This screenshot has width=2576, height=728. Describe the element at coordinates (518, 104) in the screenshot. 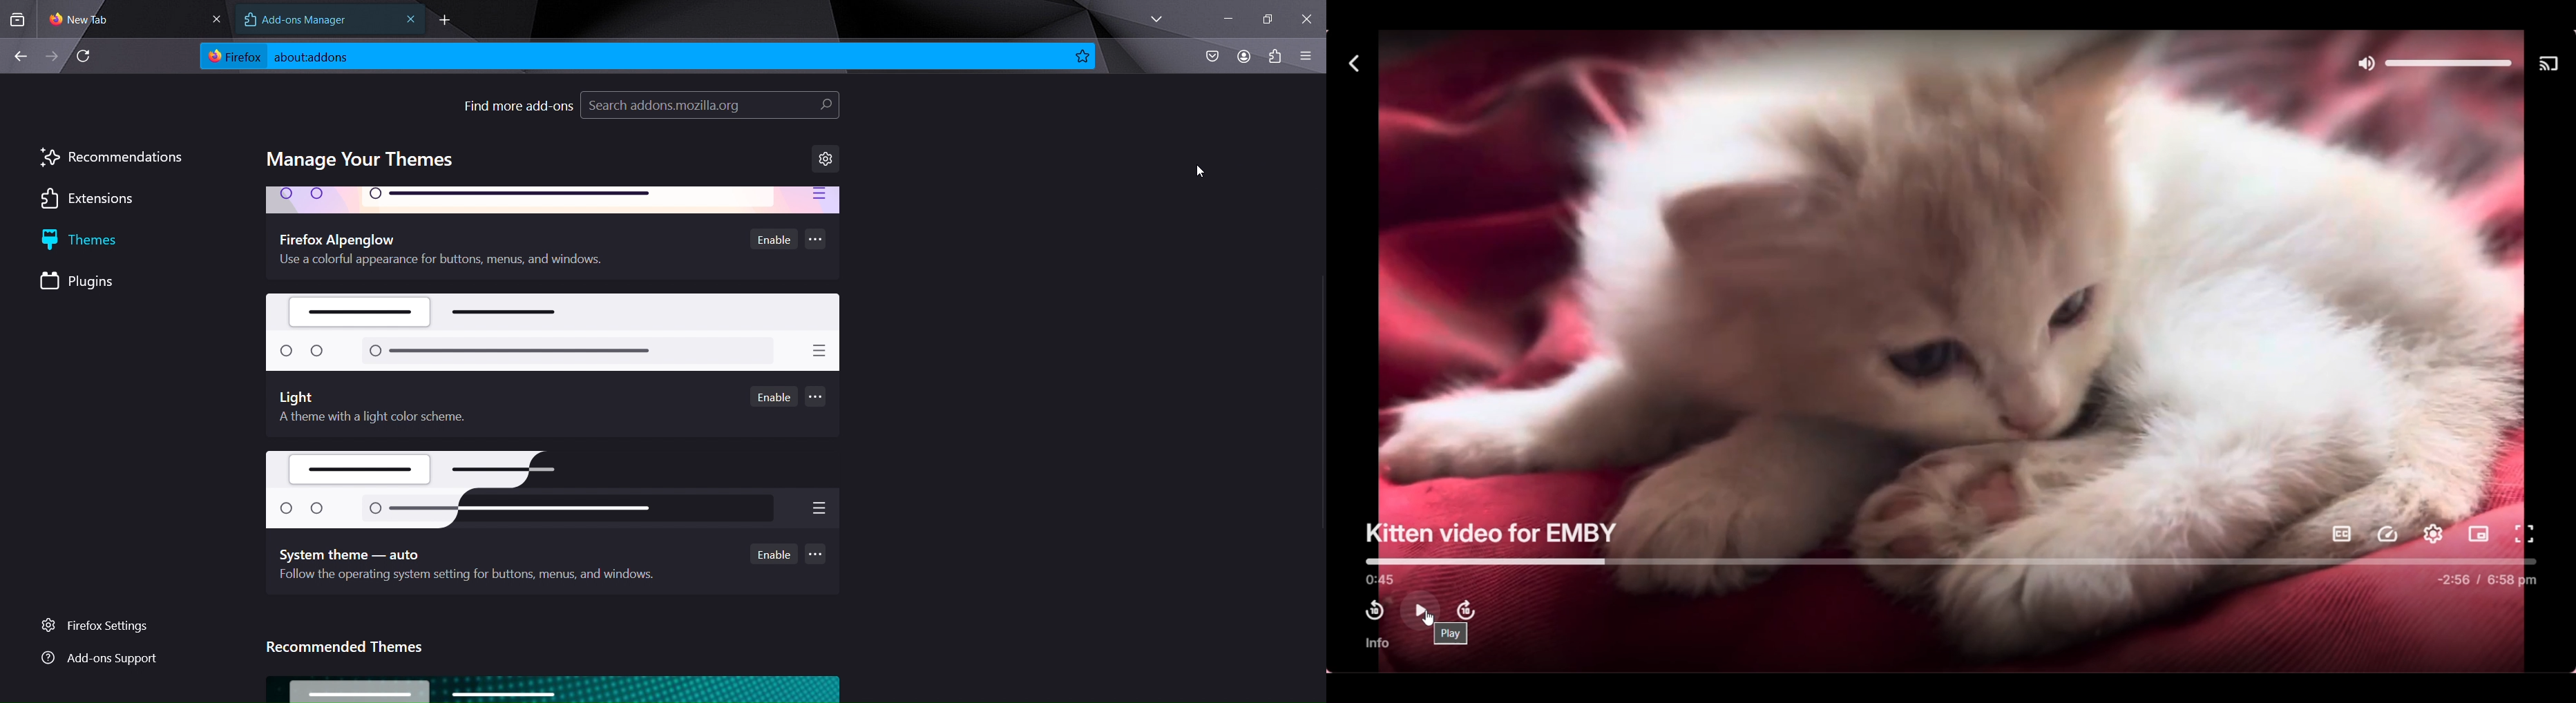

I see `find more add-ons` at that location.